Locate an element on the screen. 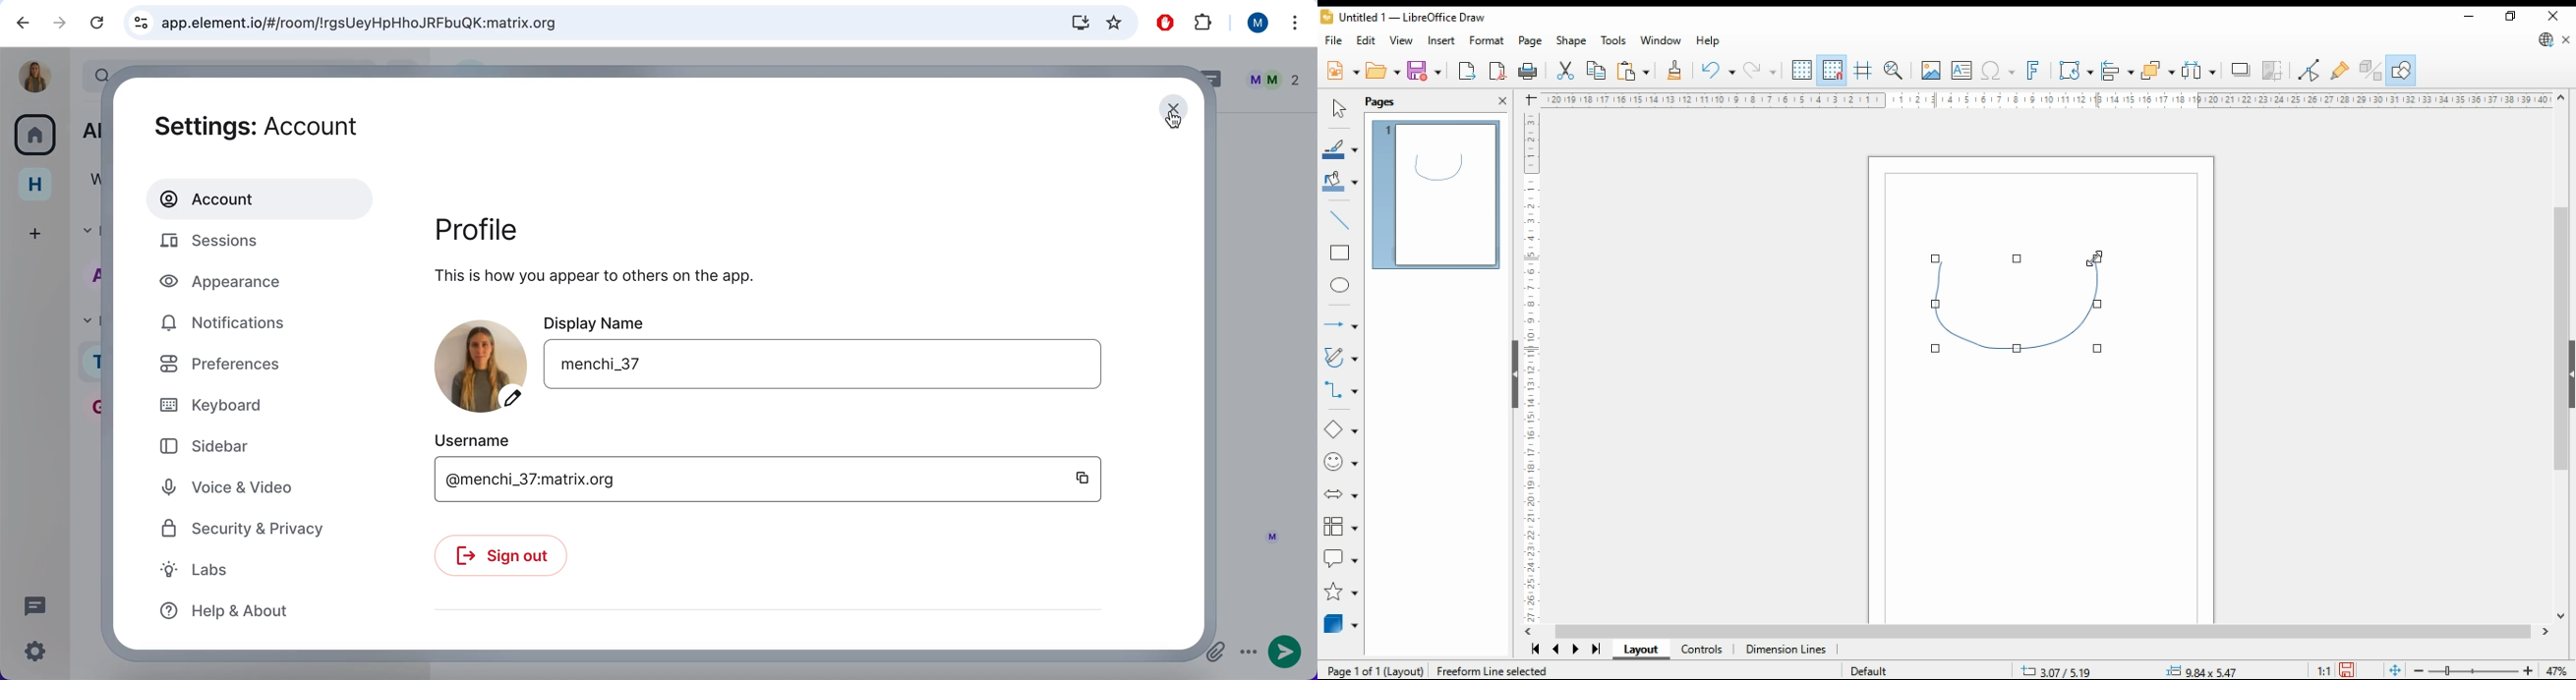 Image resolution: width=2576 pixels, height=700 pixels. block arrows is located at coordinates (1340, 492).